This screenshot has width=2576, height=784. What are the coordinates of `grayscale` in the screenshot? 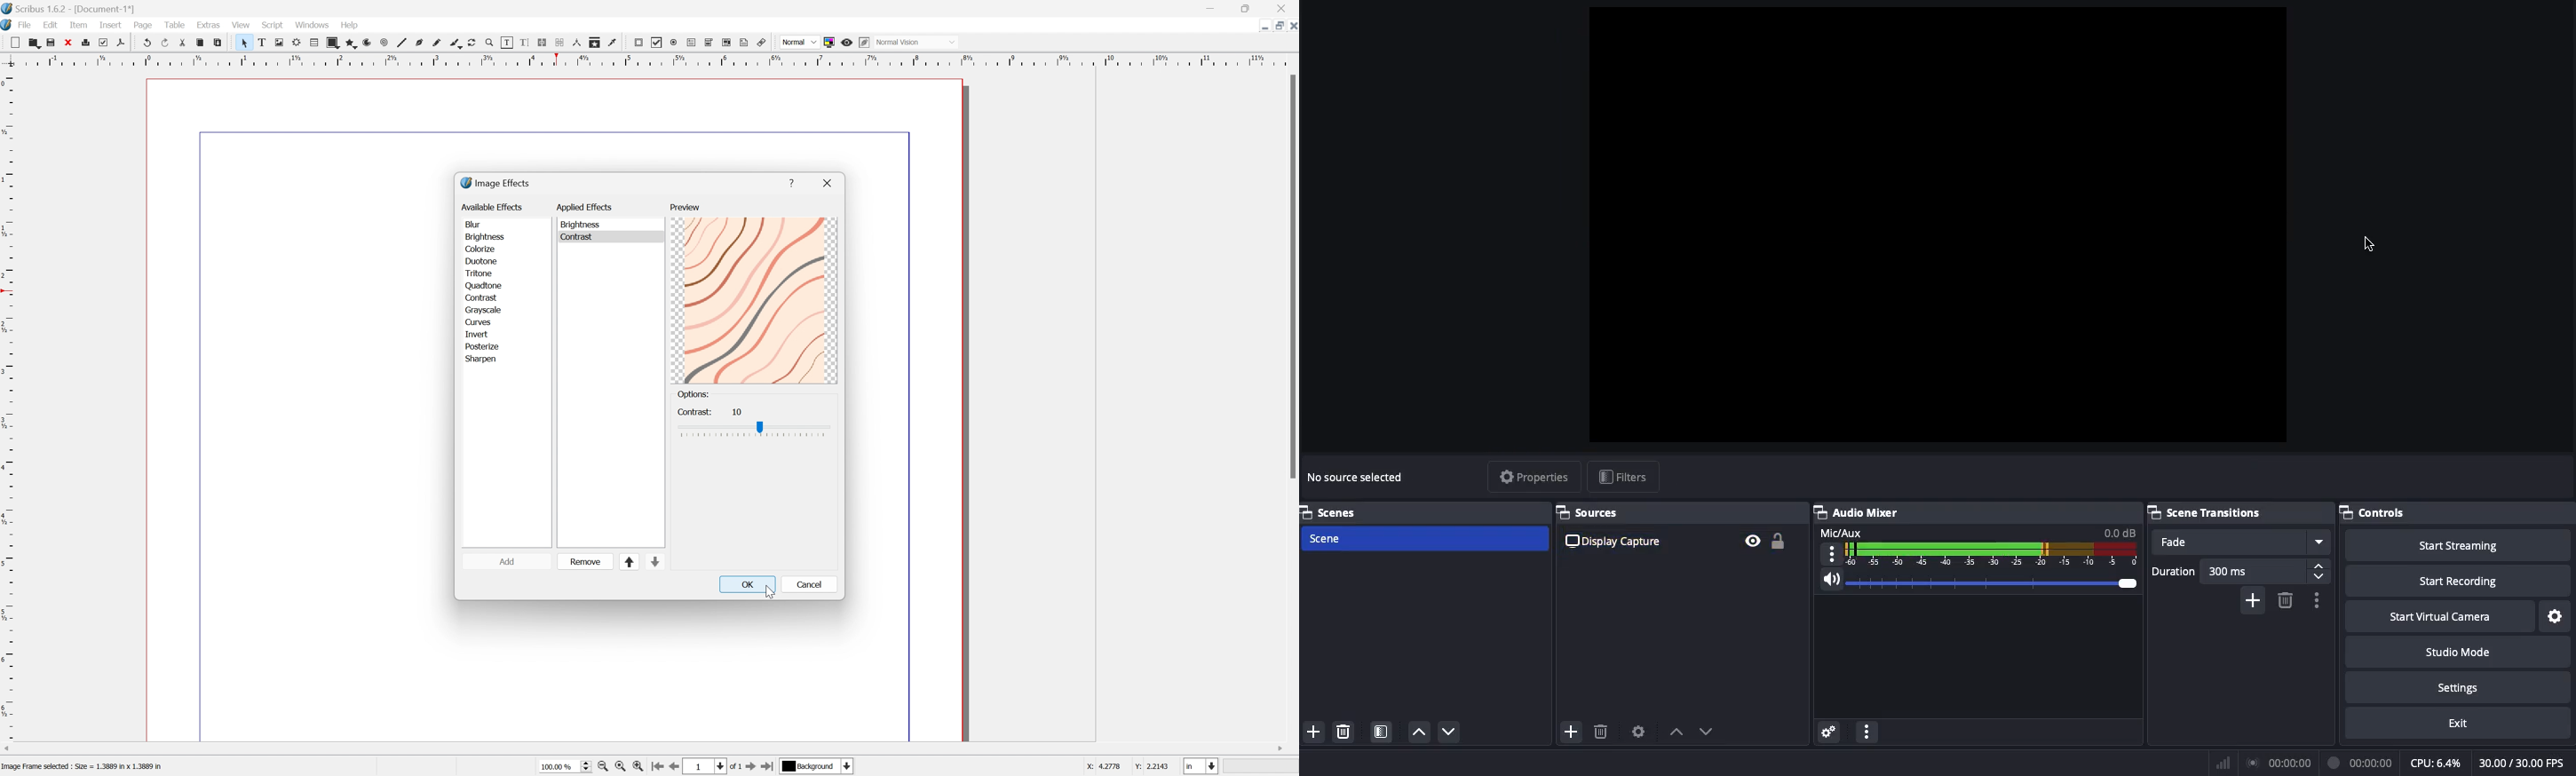 It's located at (484, 309).